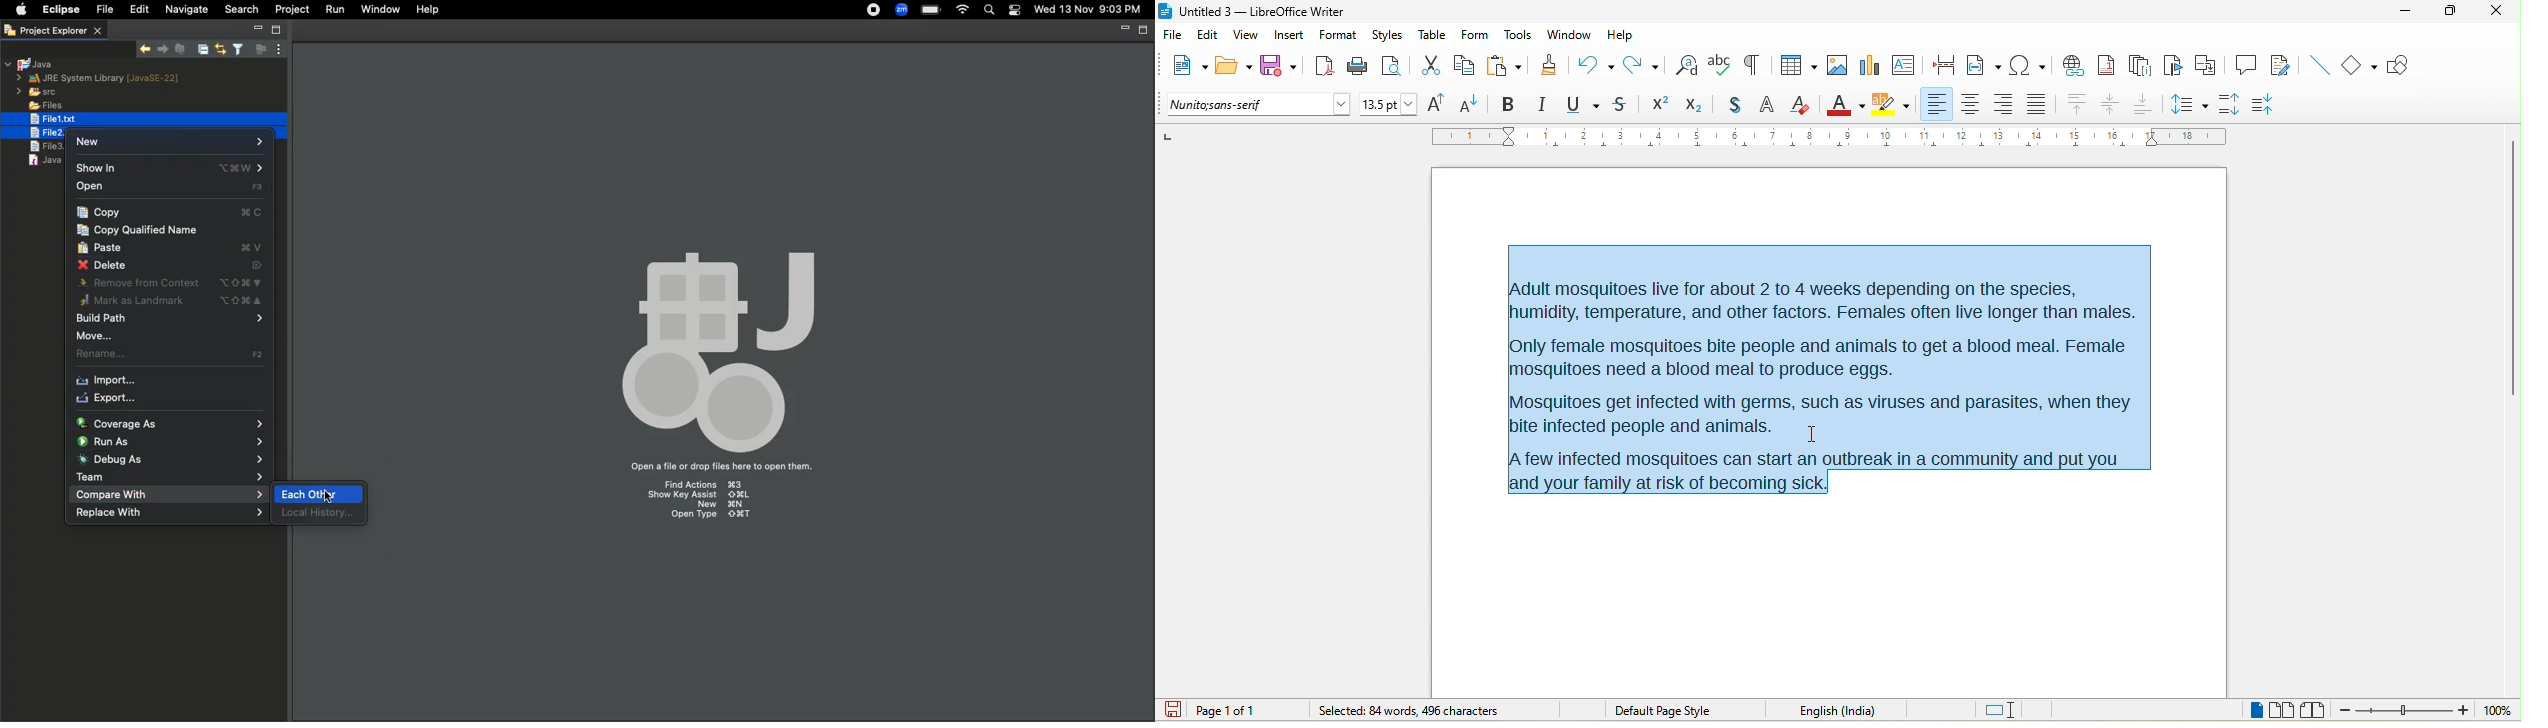  Describe the element at coordinates (1687, 64) in the screenshot. I see `find and replace` at that location.